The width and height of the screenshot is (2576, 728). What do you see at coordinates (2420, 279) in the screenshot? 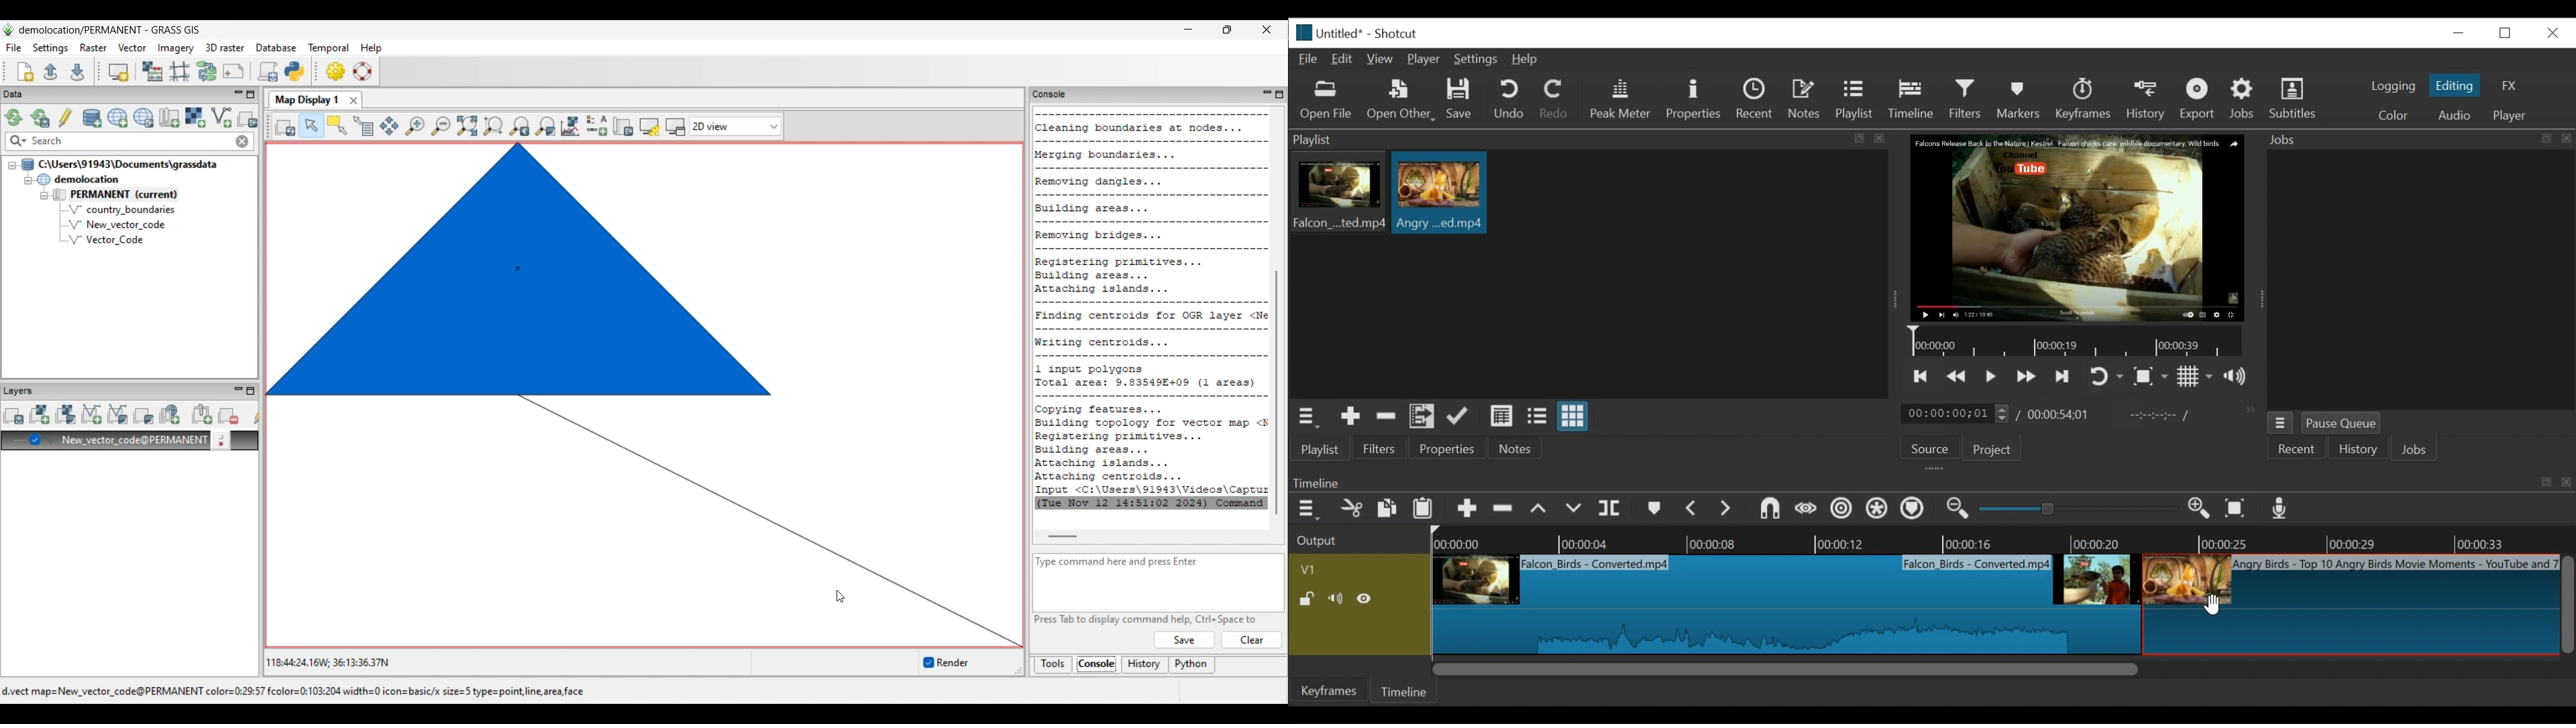
I see `jobs panel` at bounding box center [2420, 279].